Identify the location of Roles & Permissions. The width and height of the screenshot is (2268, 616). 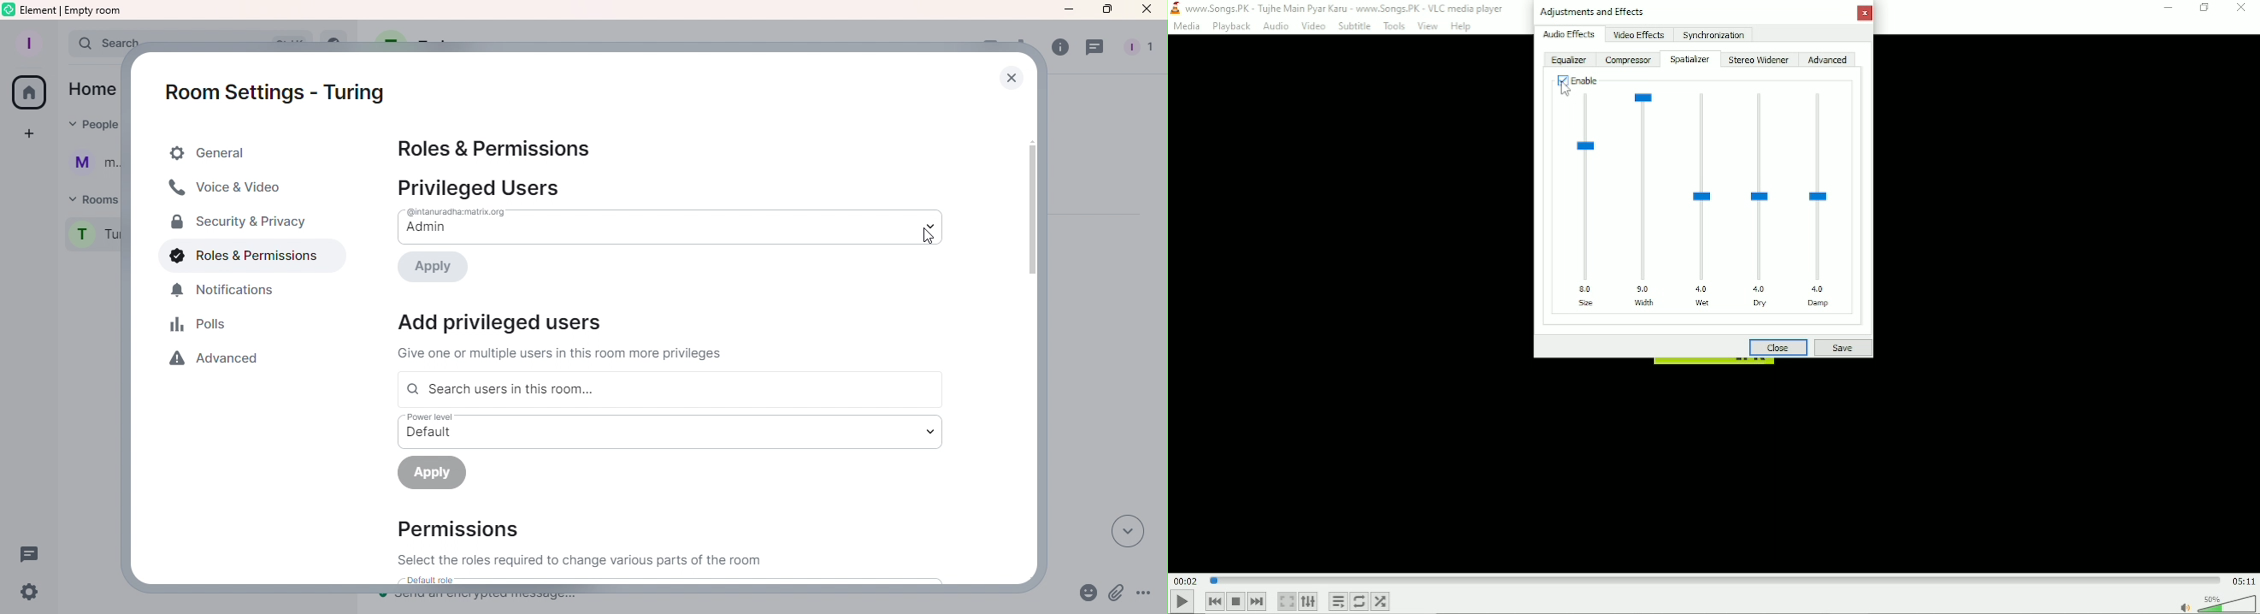
(239, 257).